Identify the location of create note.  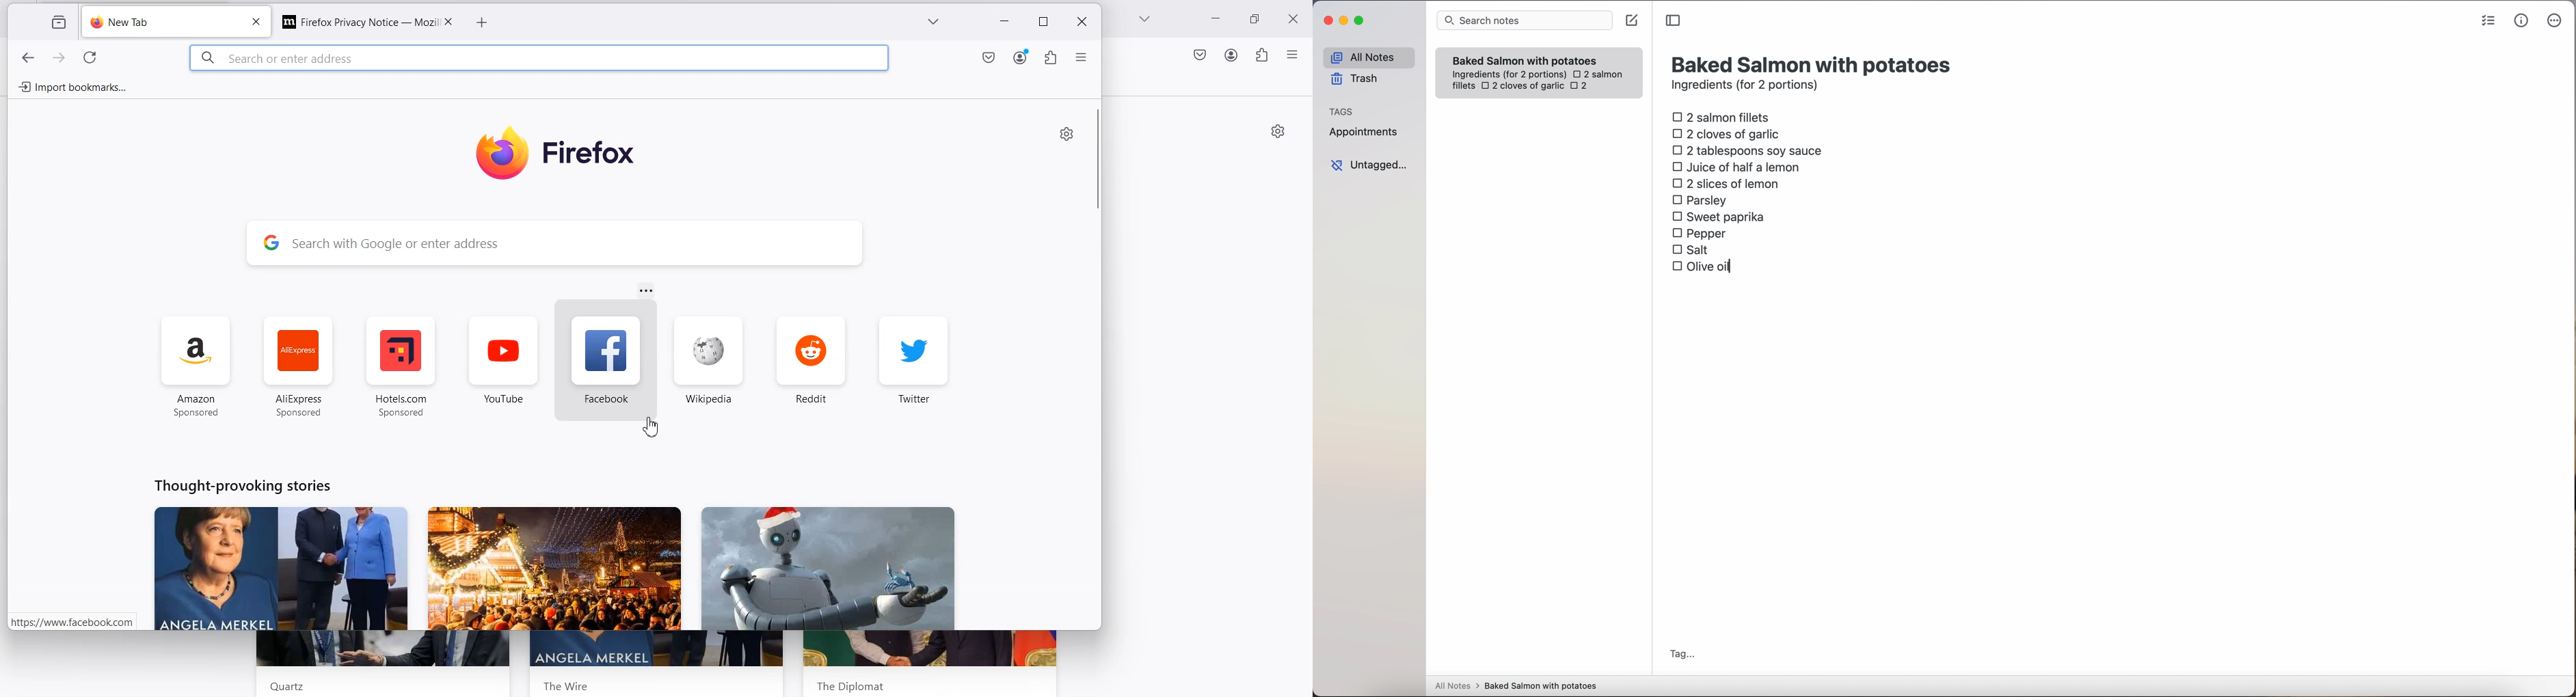
(1631, 20).